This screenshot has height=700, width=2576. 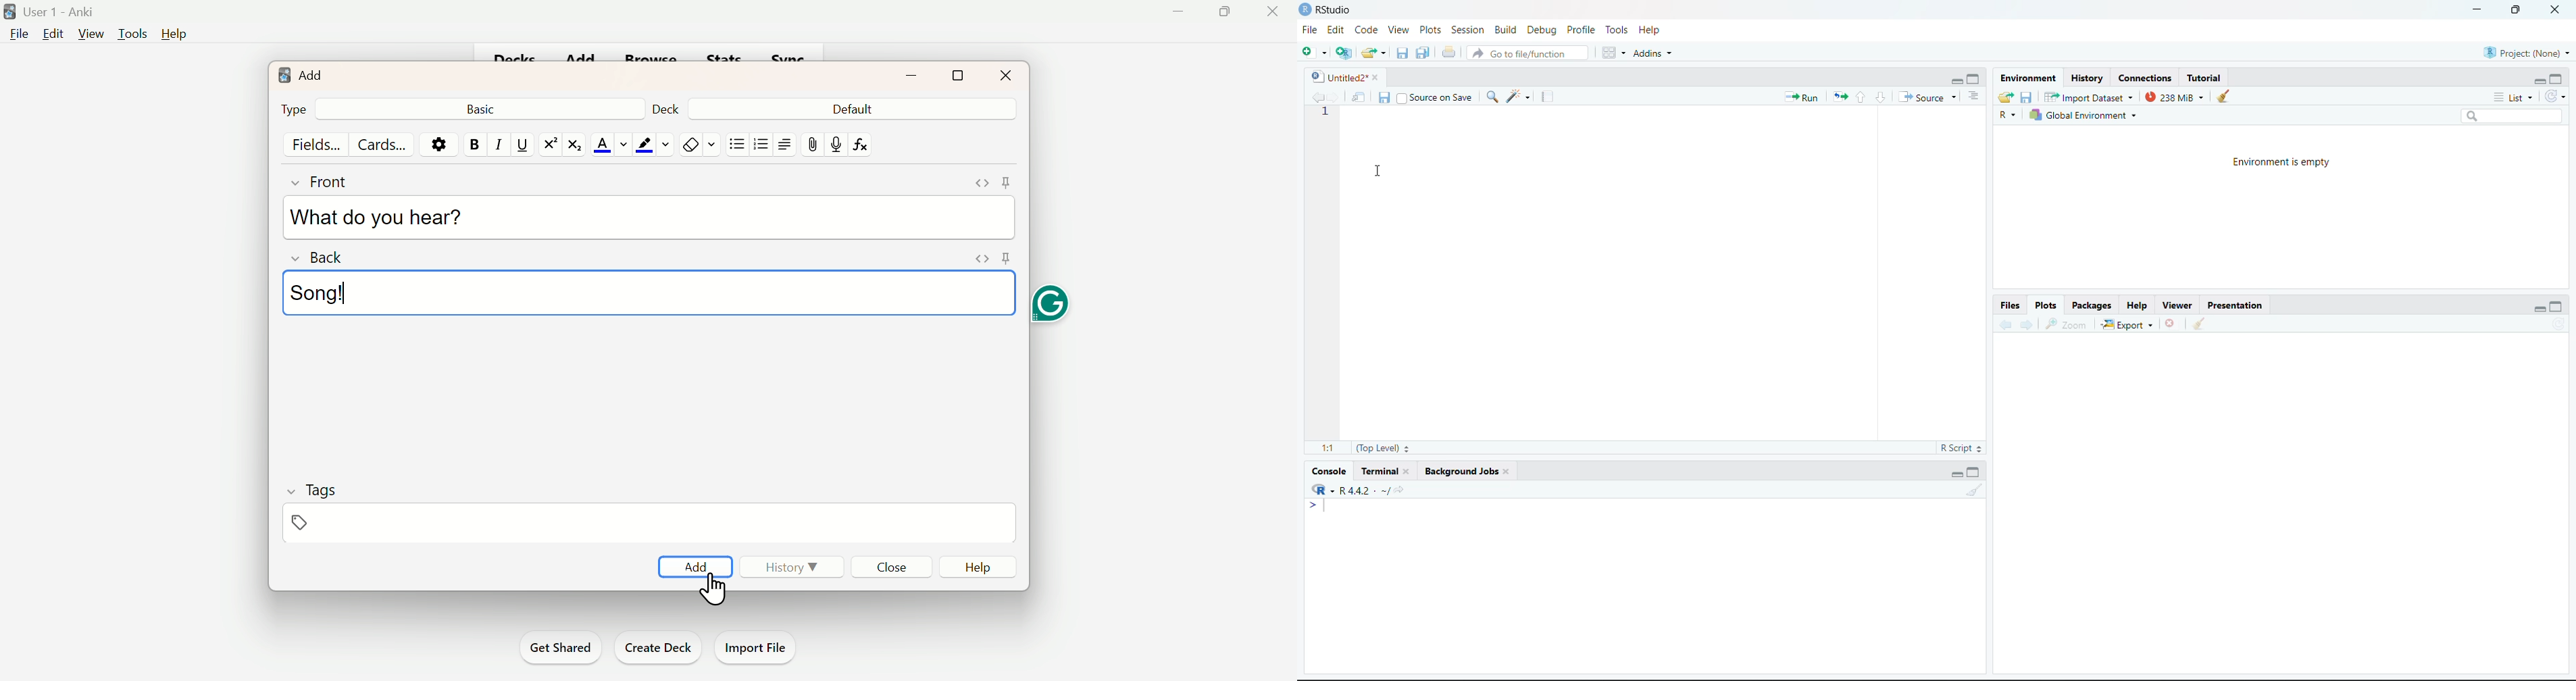 What do you see at coordinates (1505, 29) in the screenshot?
I see `Build` at bounding box center [1505, 29].